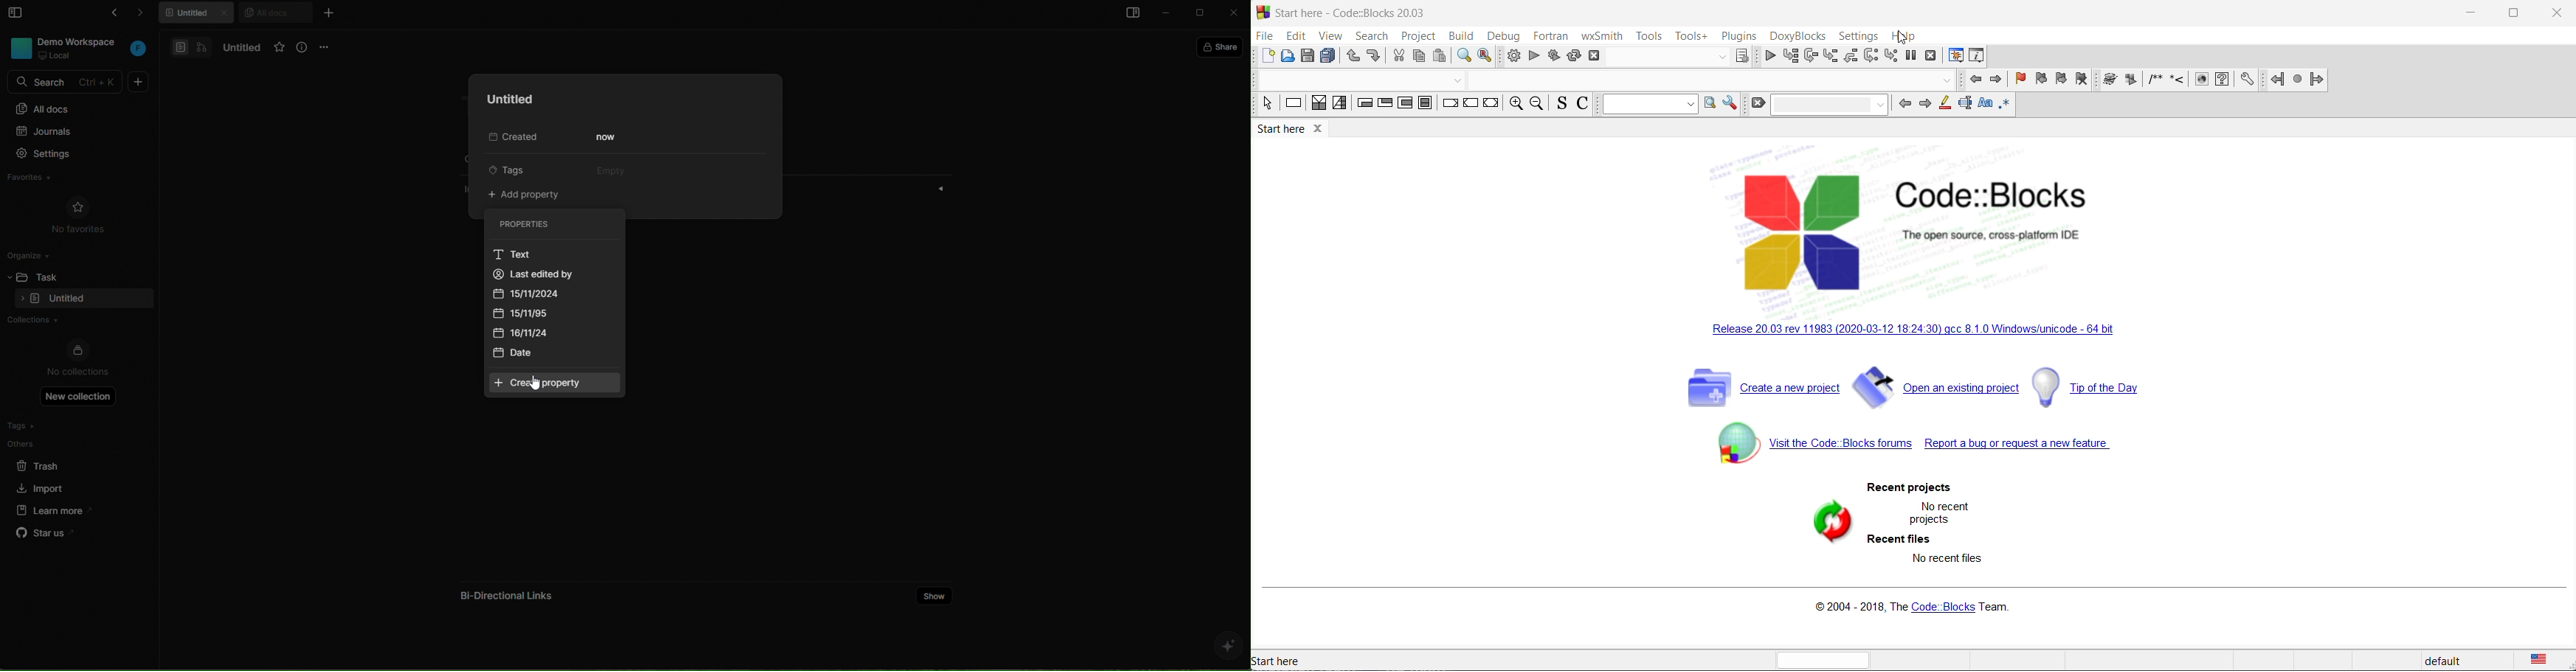 The width and height of the screenshot is (2576, 672). I want to click on plugins, so click(1738, 35).